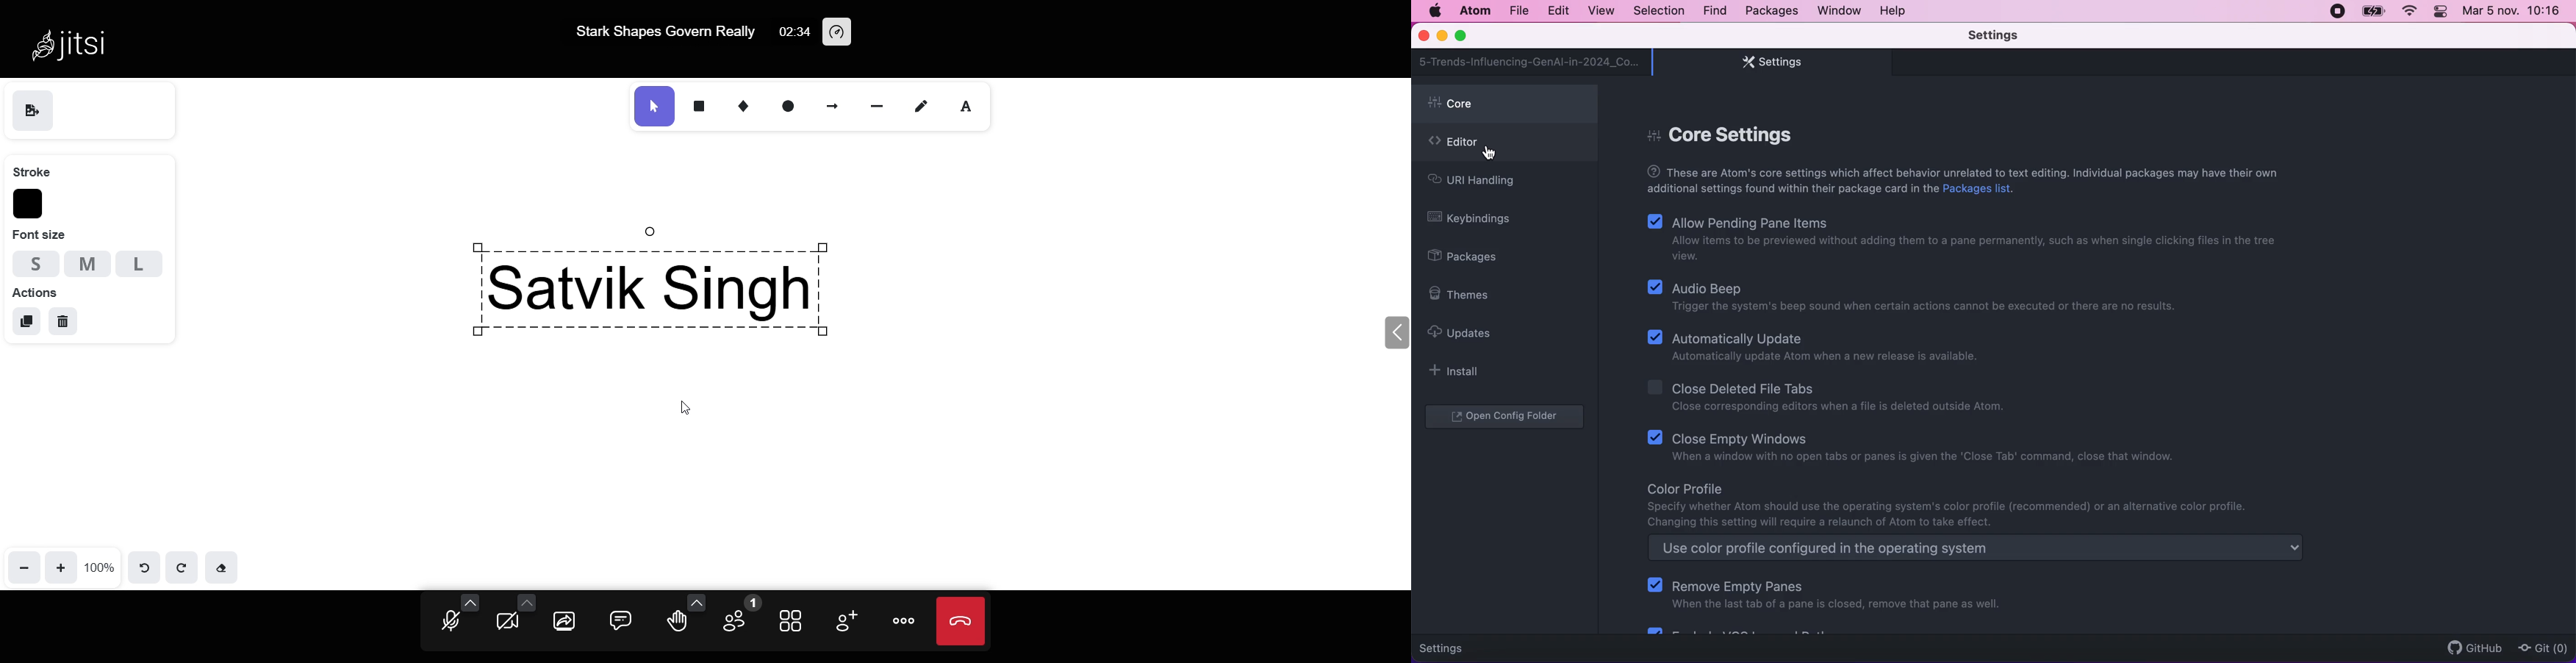 The width and height of the screenshot is (2576, 672). Describe the element at coordinates (471, 601) in the screenshot. I see `more audio option` at that location.